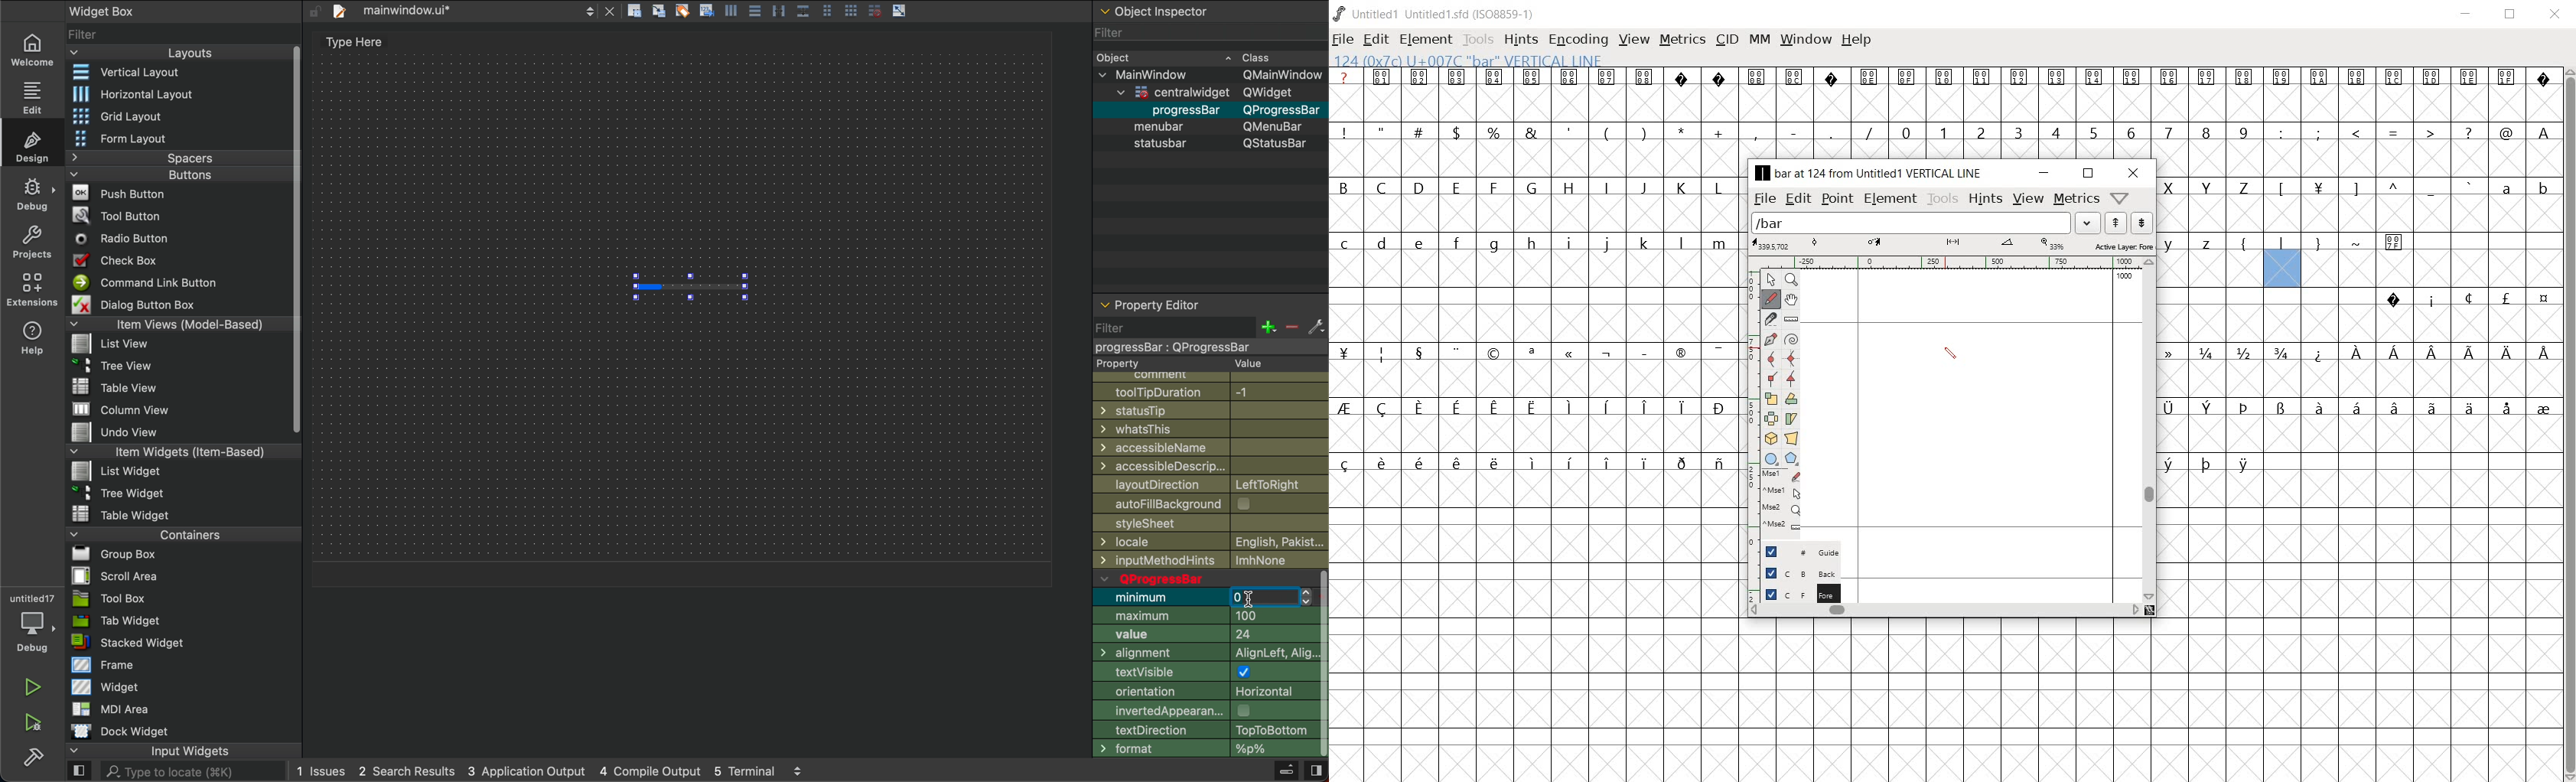  What do you see at coordinates (33, 687) in the screenshot?
I see `run` at bounding box center [33, 687].